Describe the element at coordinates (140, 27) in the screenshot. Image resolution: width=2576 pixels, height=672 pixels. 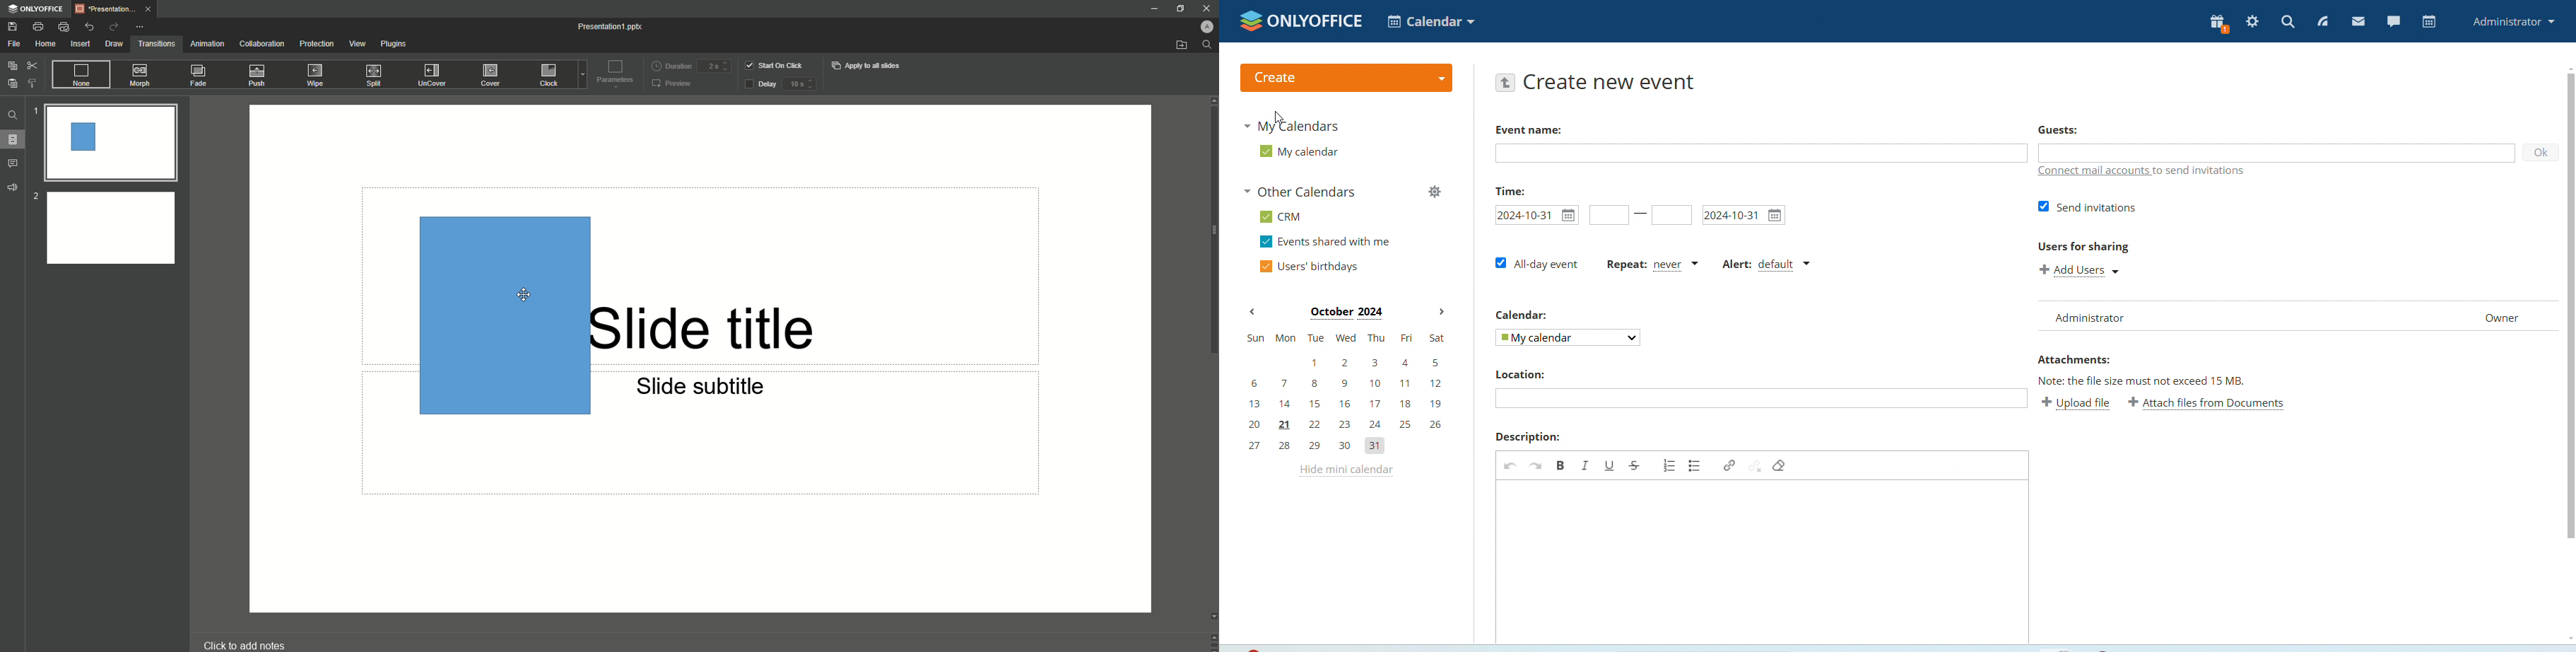
I see `More Options` at that location.